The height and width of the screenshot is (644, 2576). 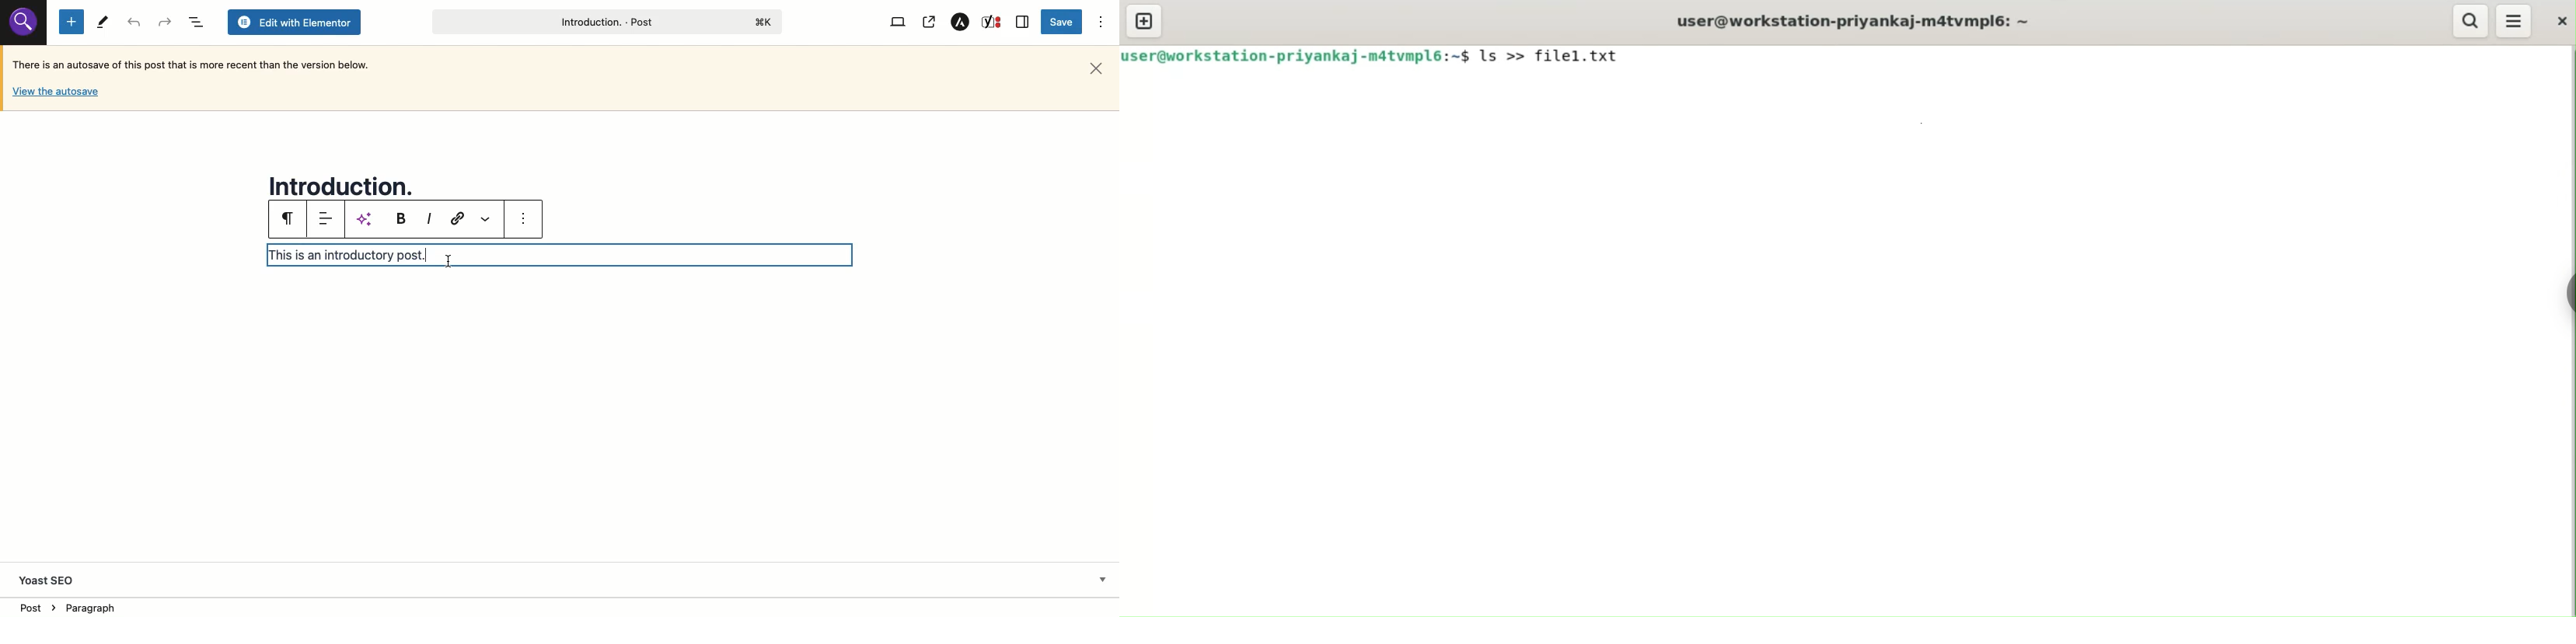 I want to click on Document overview, so click(x=194, y=22).